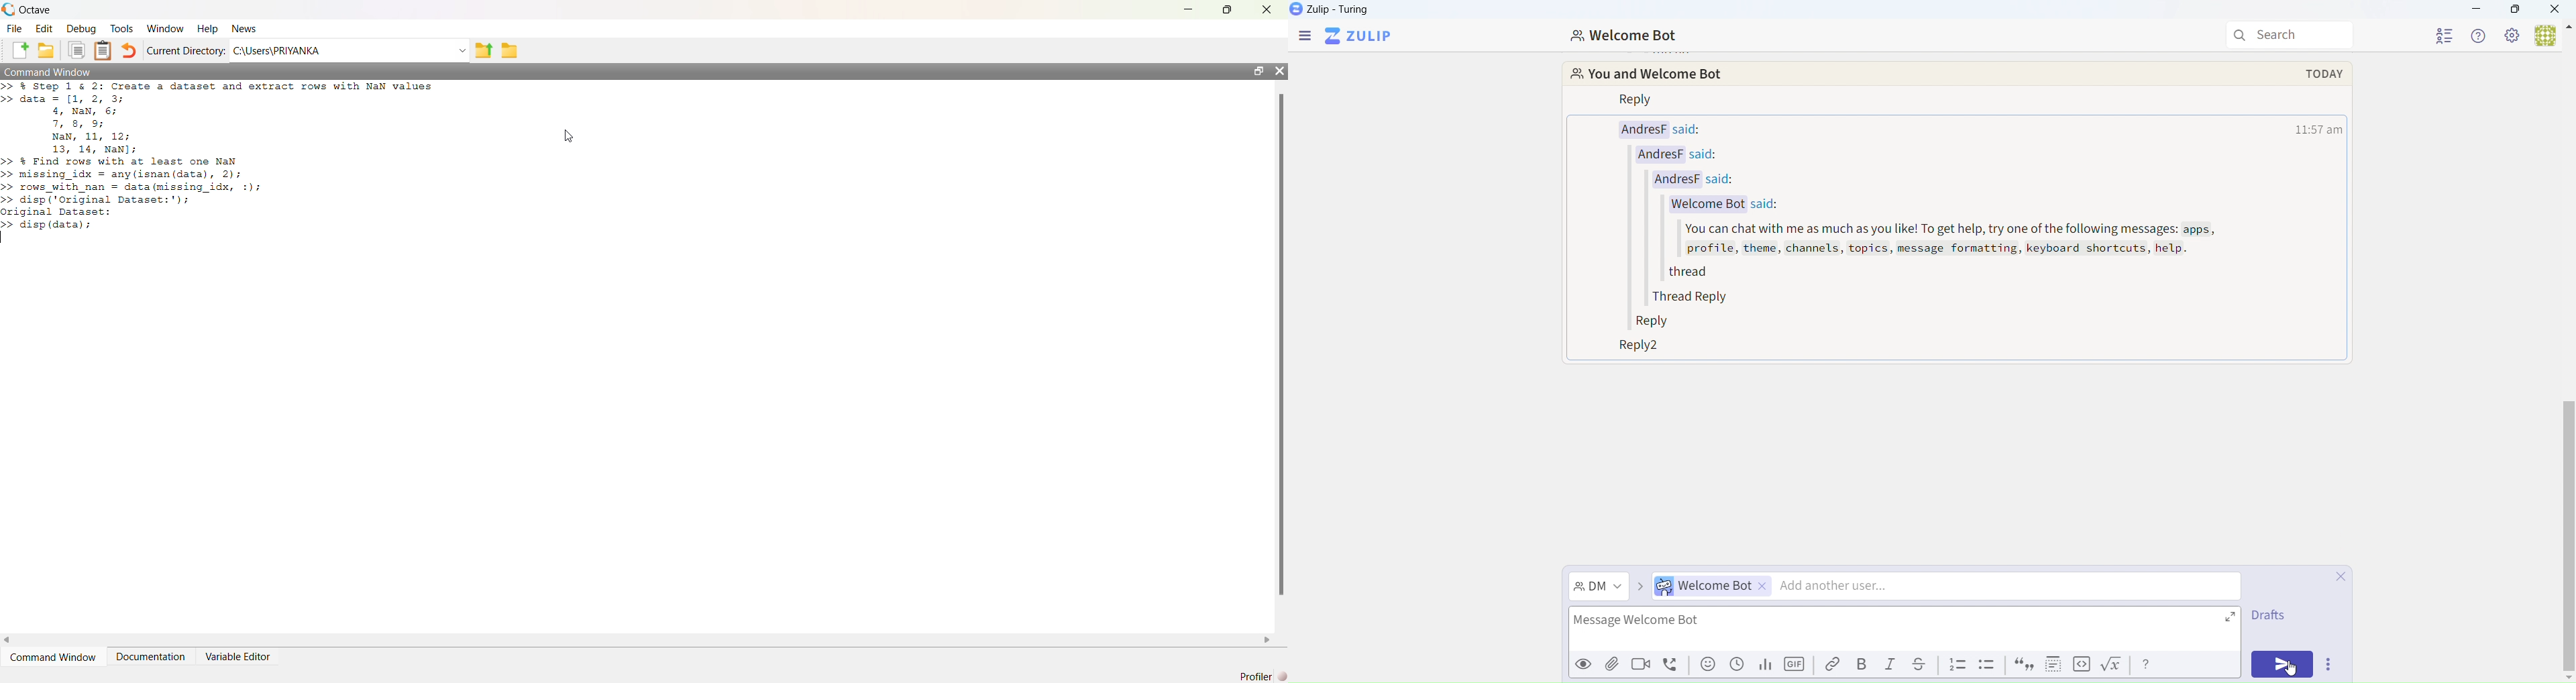 This screenshot has height=700, width=2576. Describe the element at coordinates (1707, 666) in the screenshot. I see `emoji` at that location.